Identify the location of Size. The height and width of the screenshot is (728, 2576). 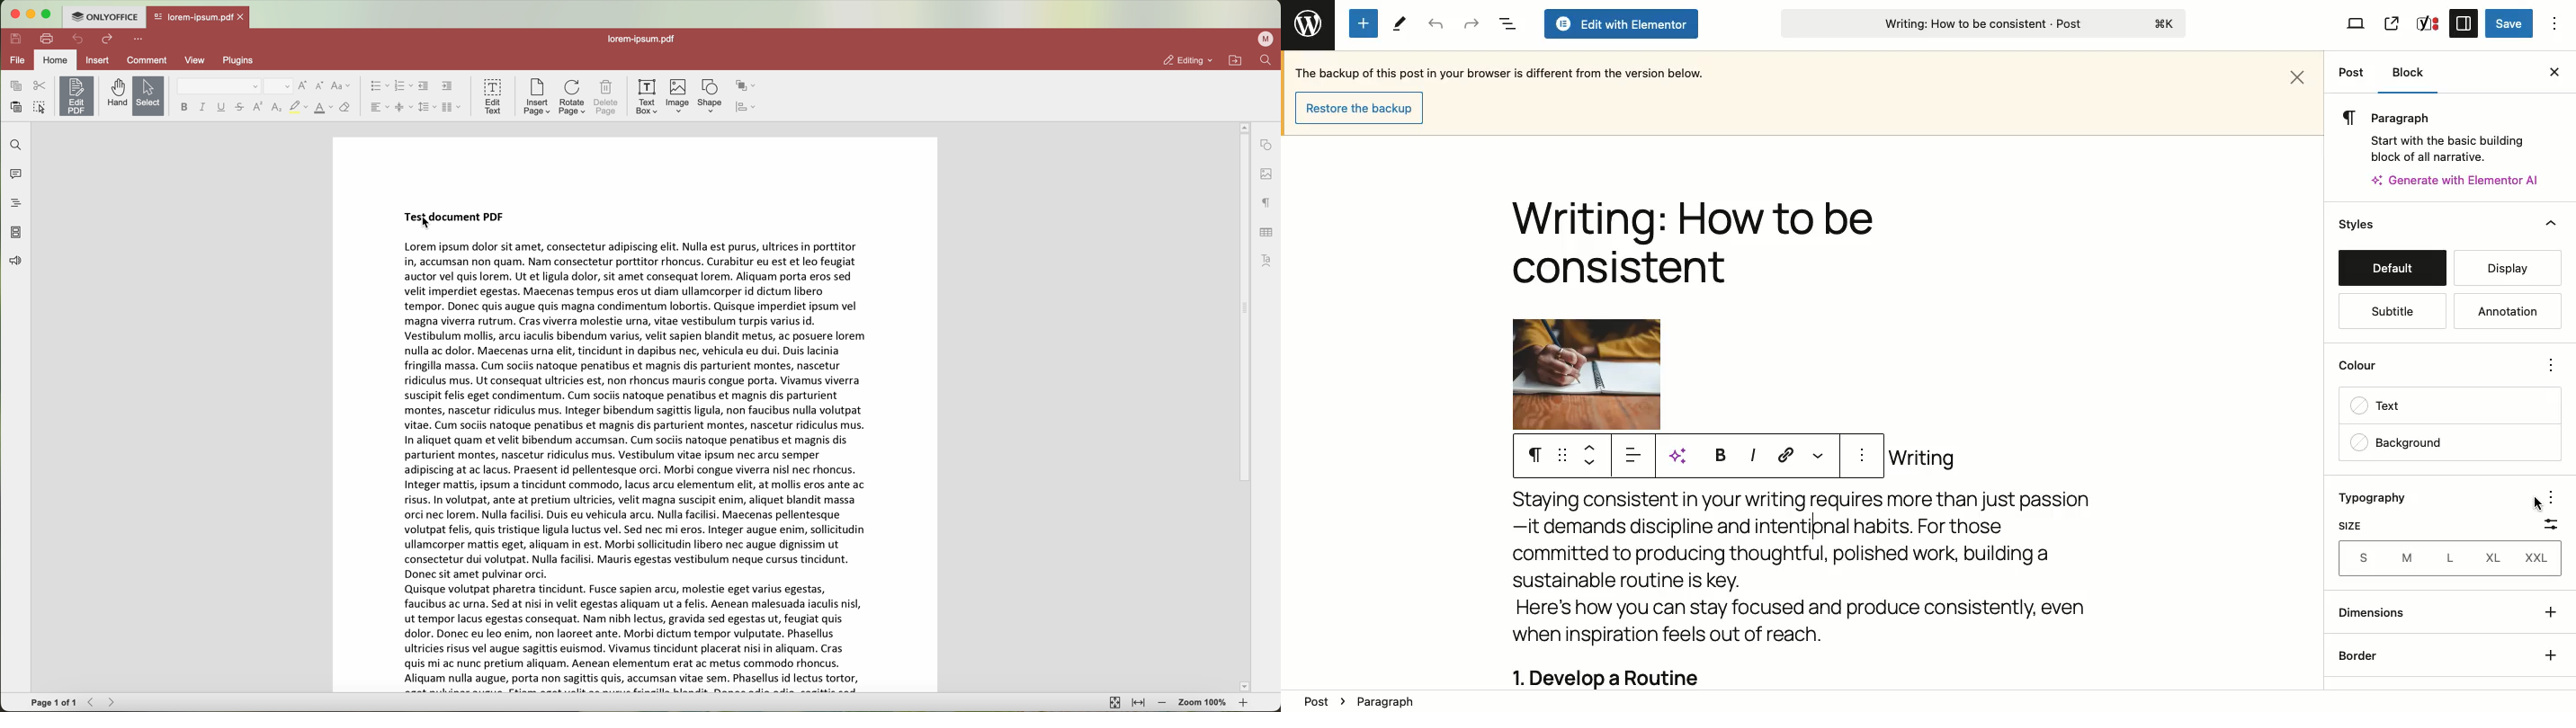
(2355, 525).